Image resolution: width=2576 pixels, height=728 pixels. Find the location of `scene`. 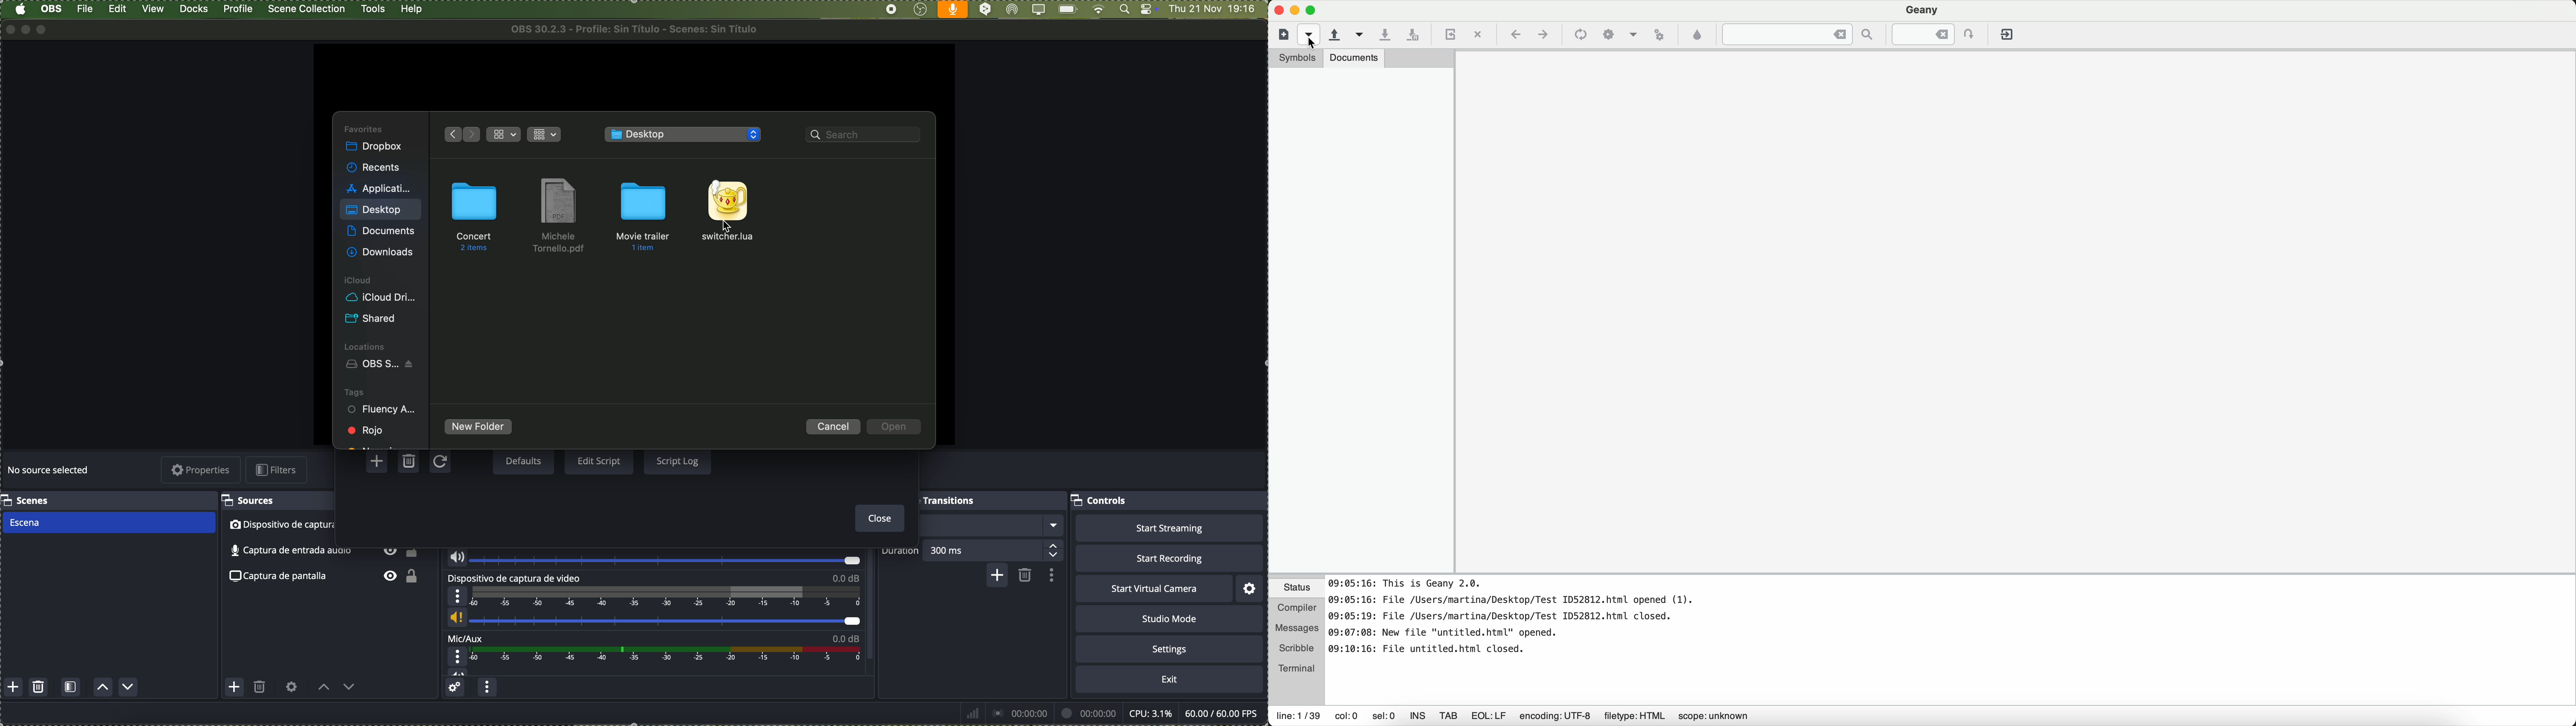

scene is located at coordinates (108, 523).